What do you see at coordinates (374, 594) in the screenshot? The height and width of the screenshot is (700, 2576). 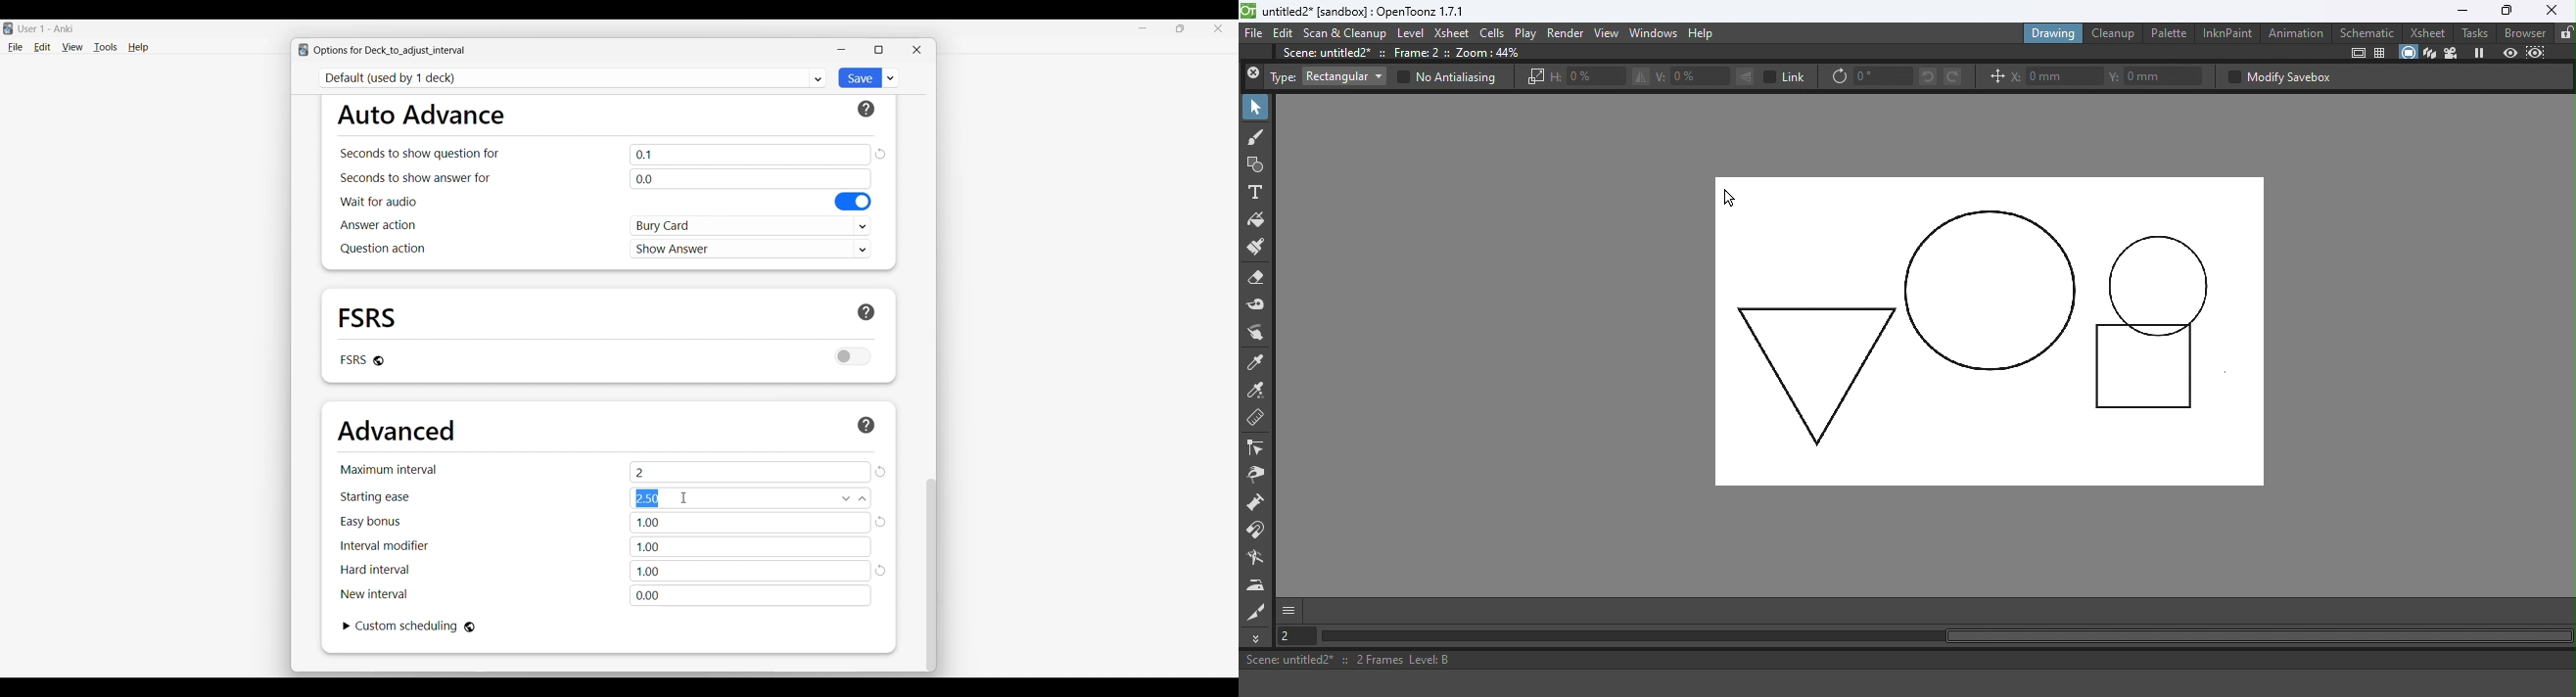 I see `Indicates new interval` at bounding box center [374, 594].